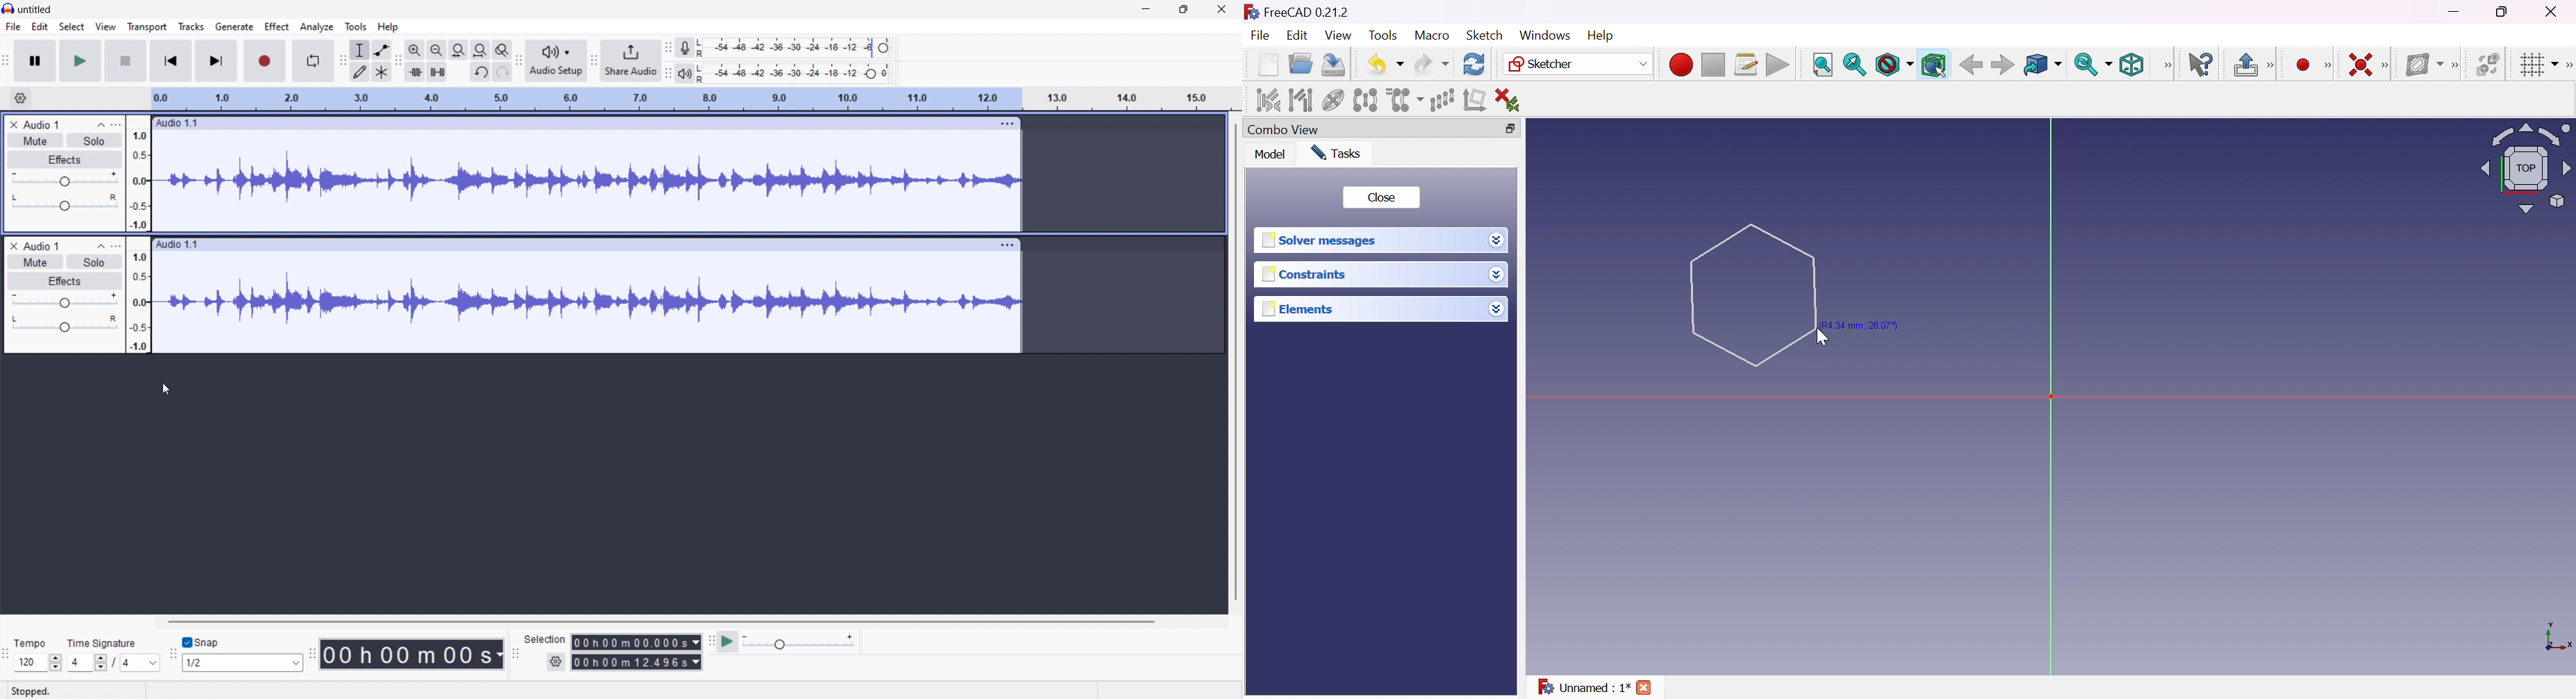 The height and width of the screenshot is (700, 2576). I want to click on Polygon, so click(1753, 295).